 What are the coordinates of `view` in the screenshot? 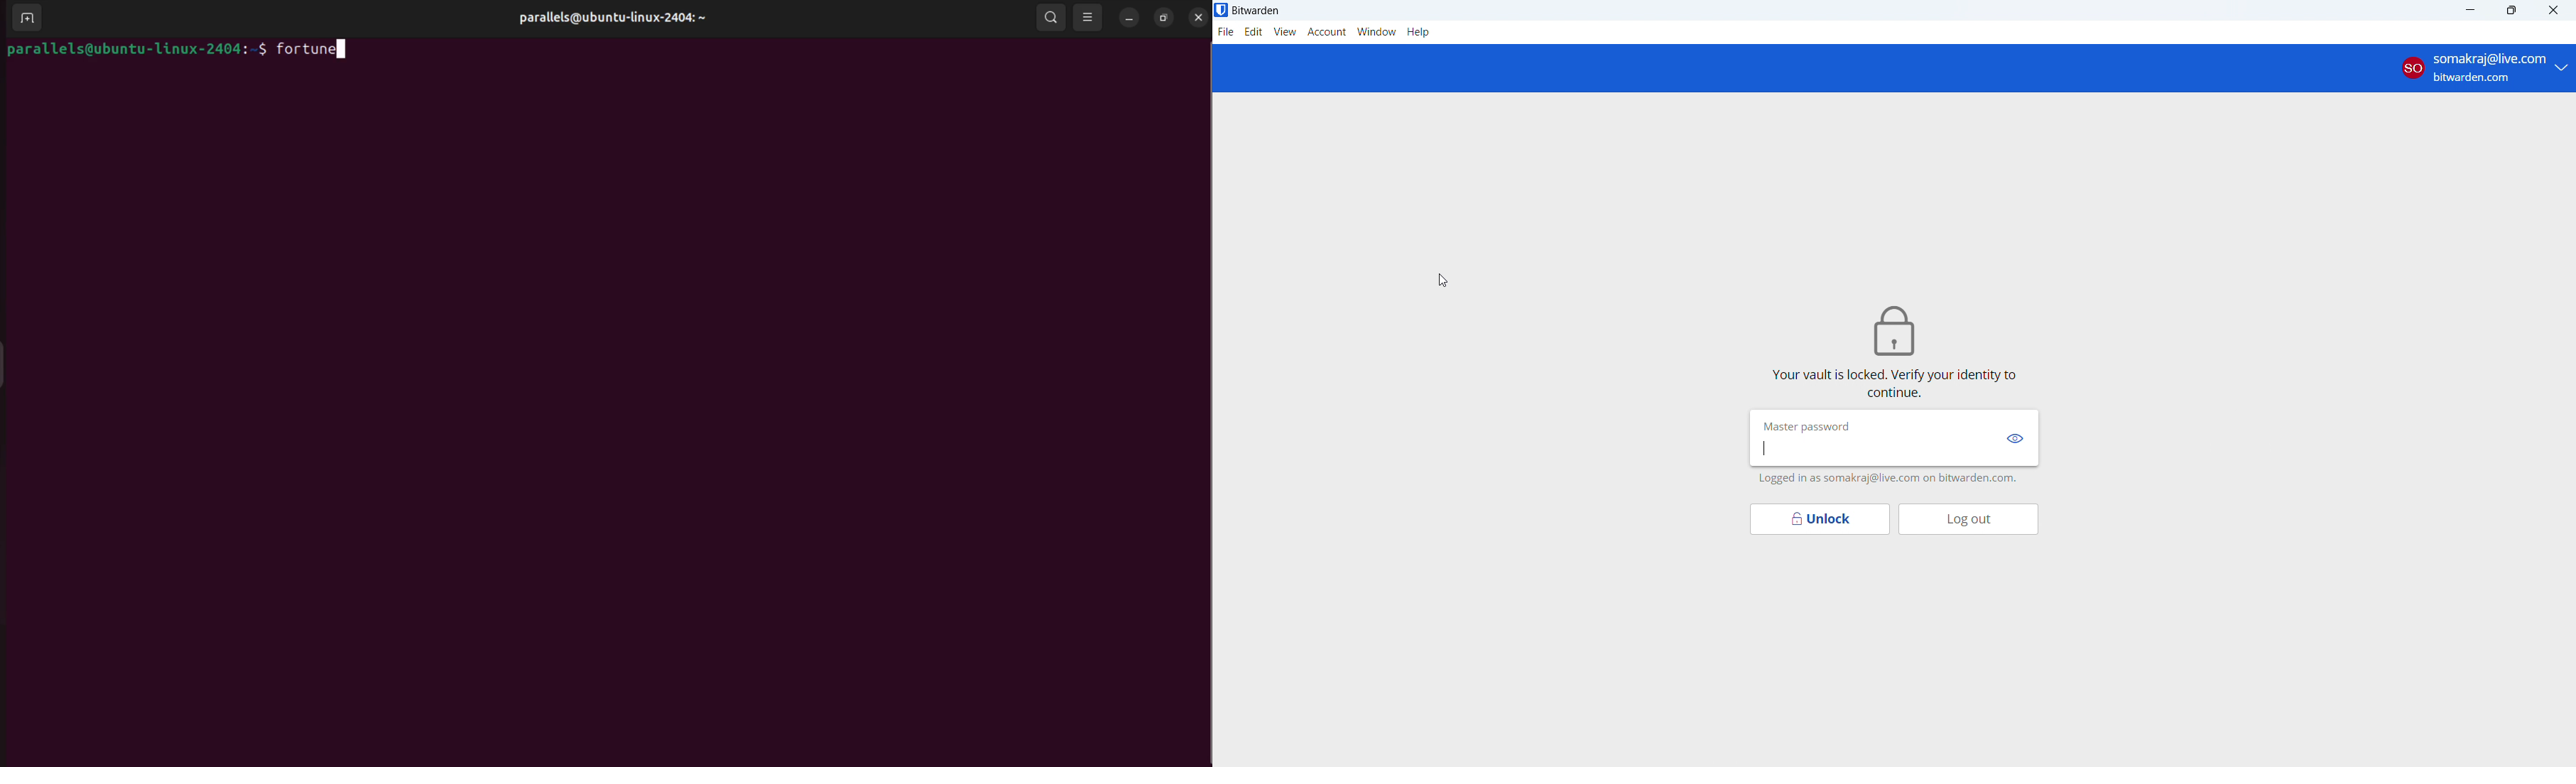 It's located at (1286, 32).